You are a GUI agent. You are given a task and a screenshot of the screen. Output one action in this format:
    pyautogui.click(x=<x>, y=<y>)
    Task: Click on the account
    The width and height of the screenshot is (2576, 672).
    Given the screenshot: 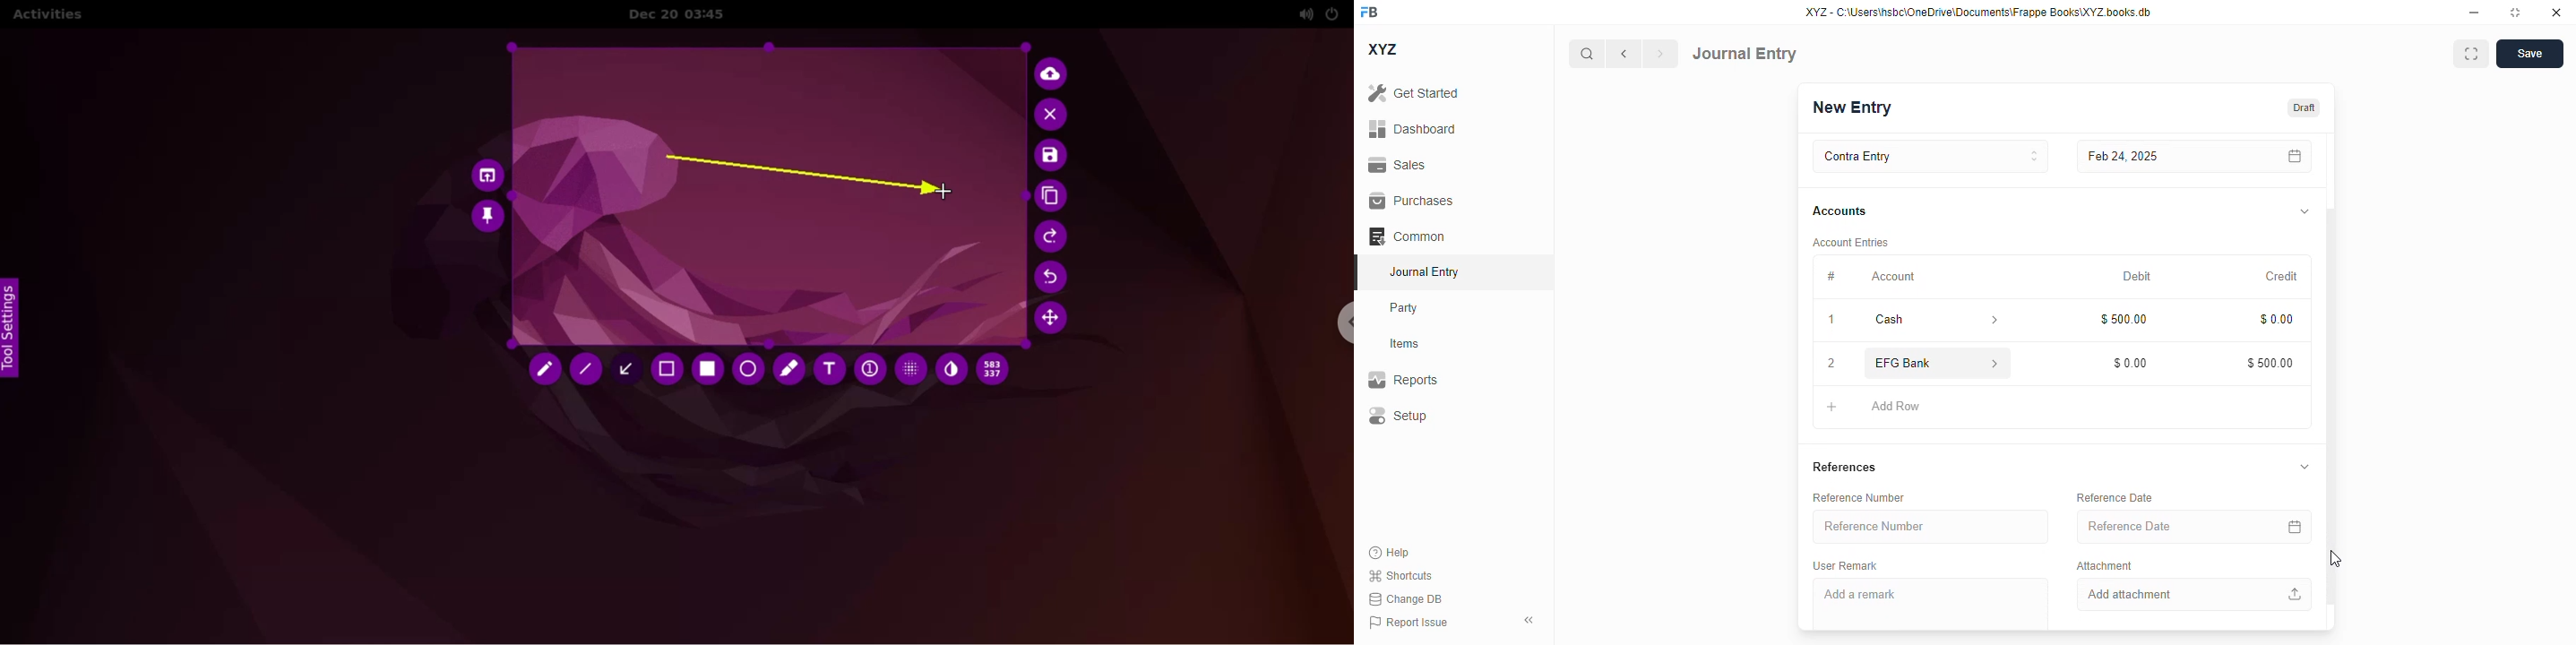 What is the action you would take?
    pyautogui.click(x=1893, y=277)
    